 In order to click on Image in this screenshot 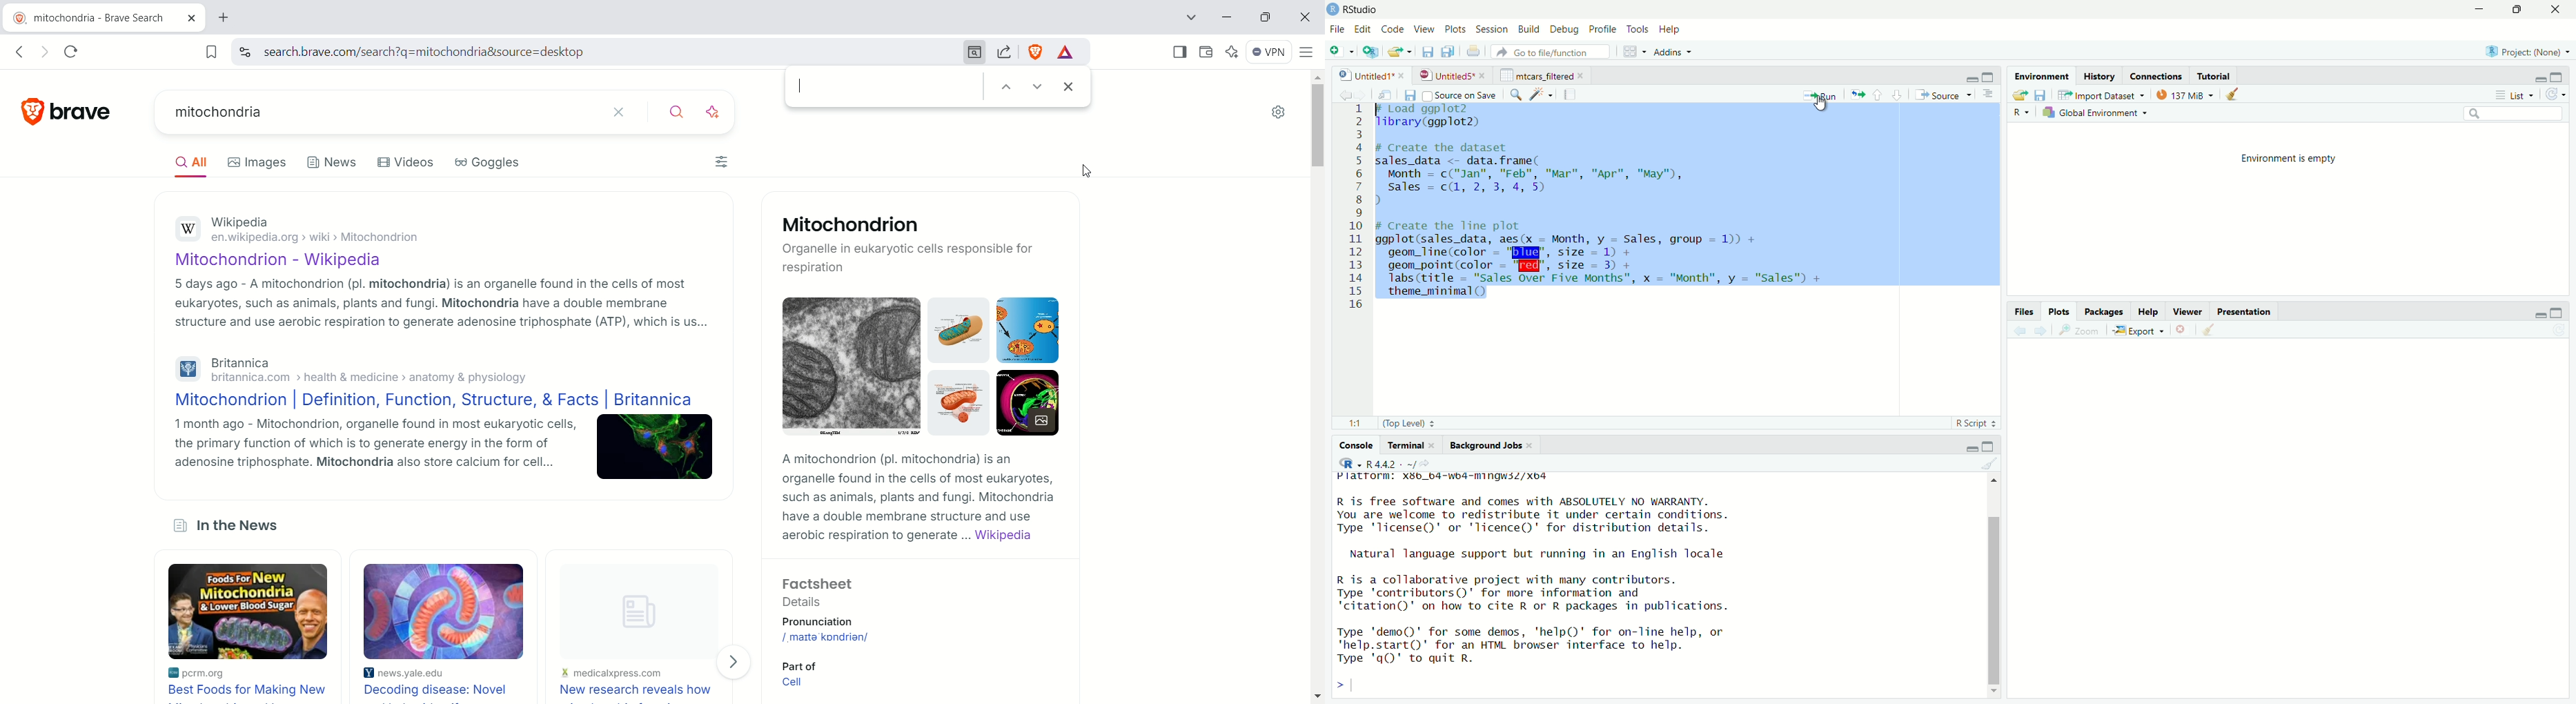, I will do `click(1025, 331)`.